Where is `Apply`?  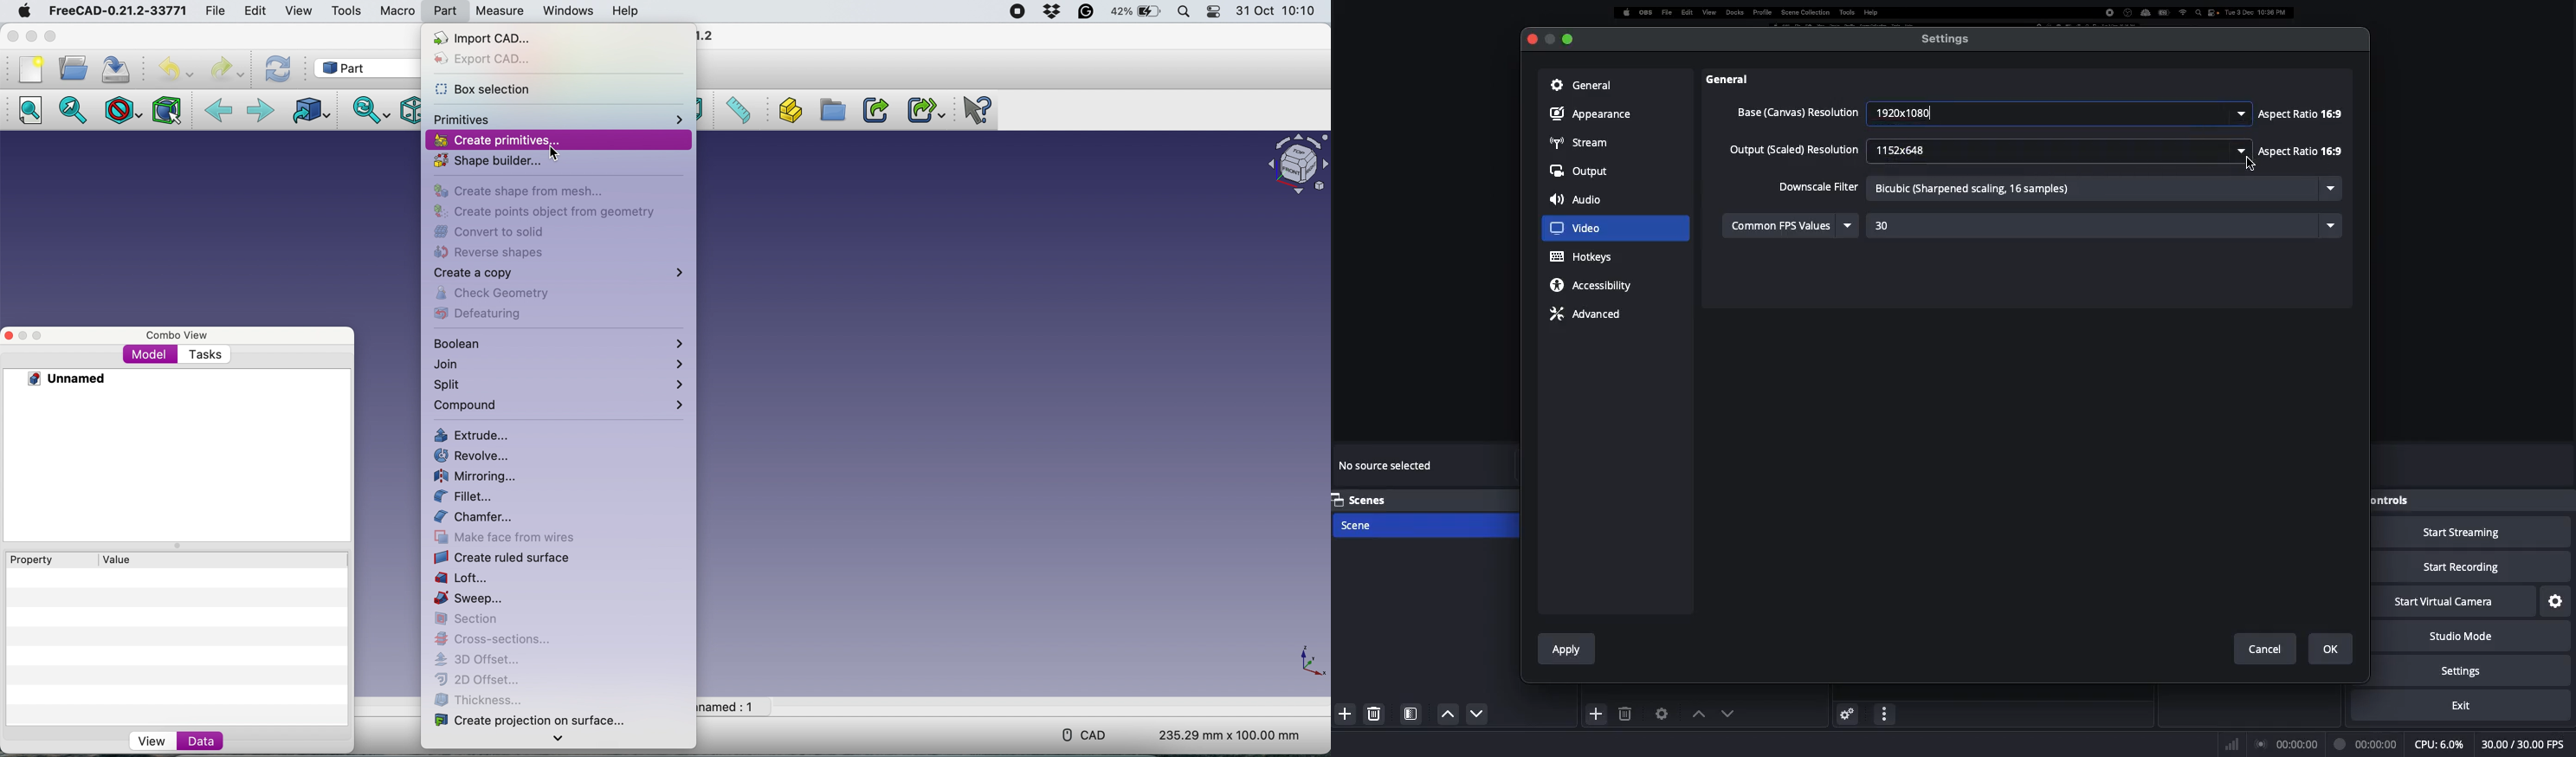
Apply is located at coordinates (1567, 646).